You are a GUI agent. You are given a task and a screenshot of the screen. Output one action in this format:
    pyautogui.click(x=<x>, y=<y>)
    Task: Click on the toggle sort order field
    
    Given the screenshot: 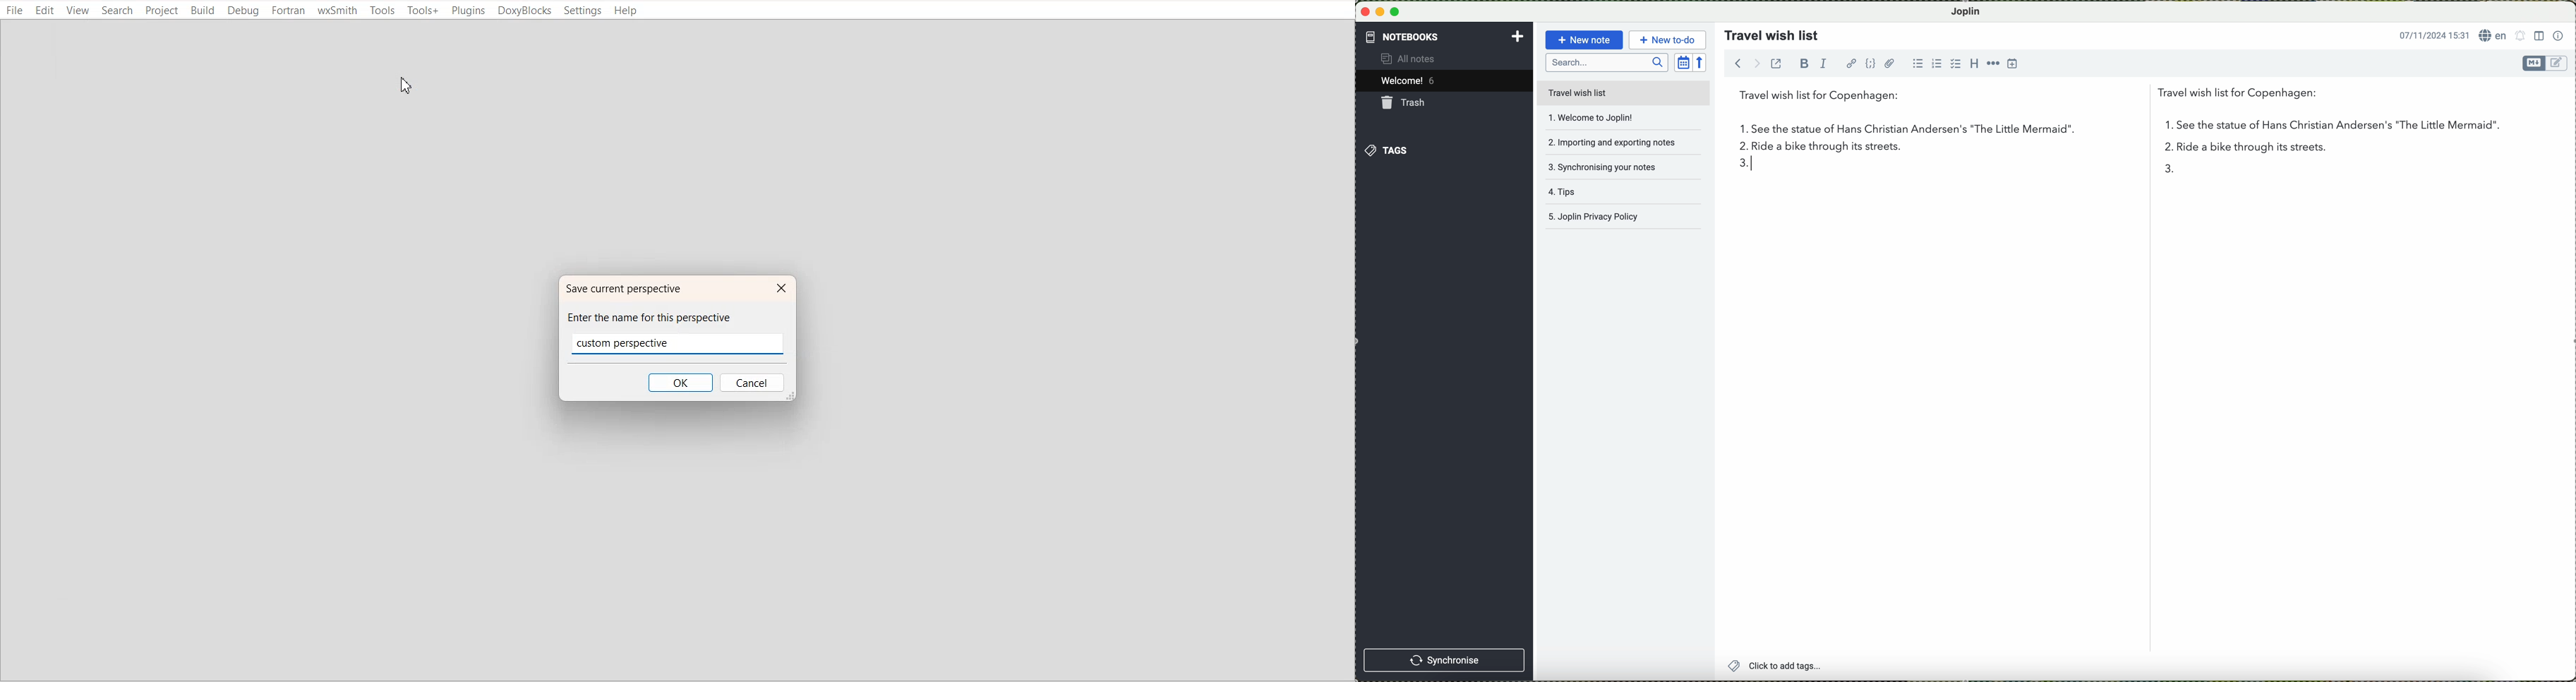 What is the action you would take?
    pyautogui.click(x=1682, y=62)
    